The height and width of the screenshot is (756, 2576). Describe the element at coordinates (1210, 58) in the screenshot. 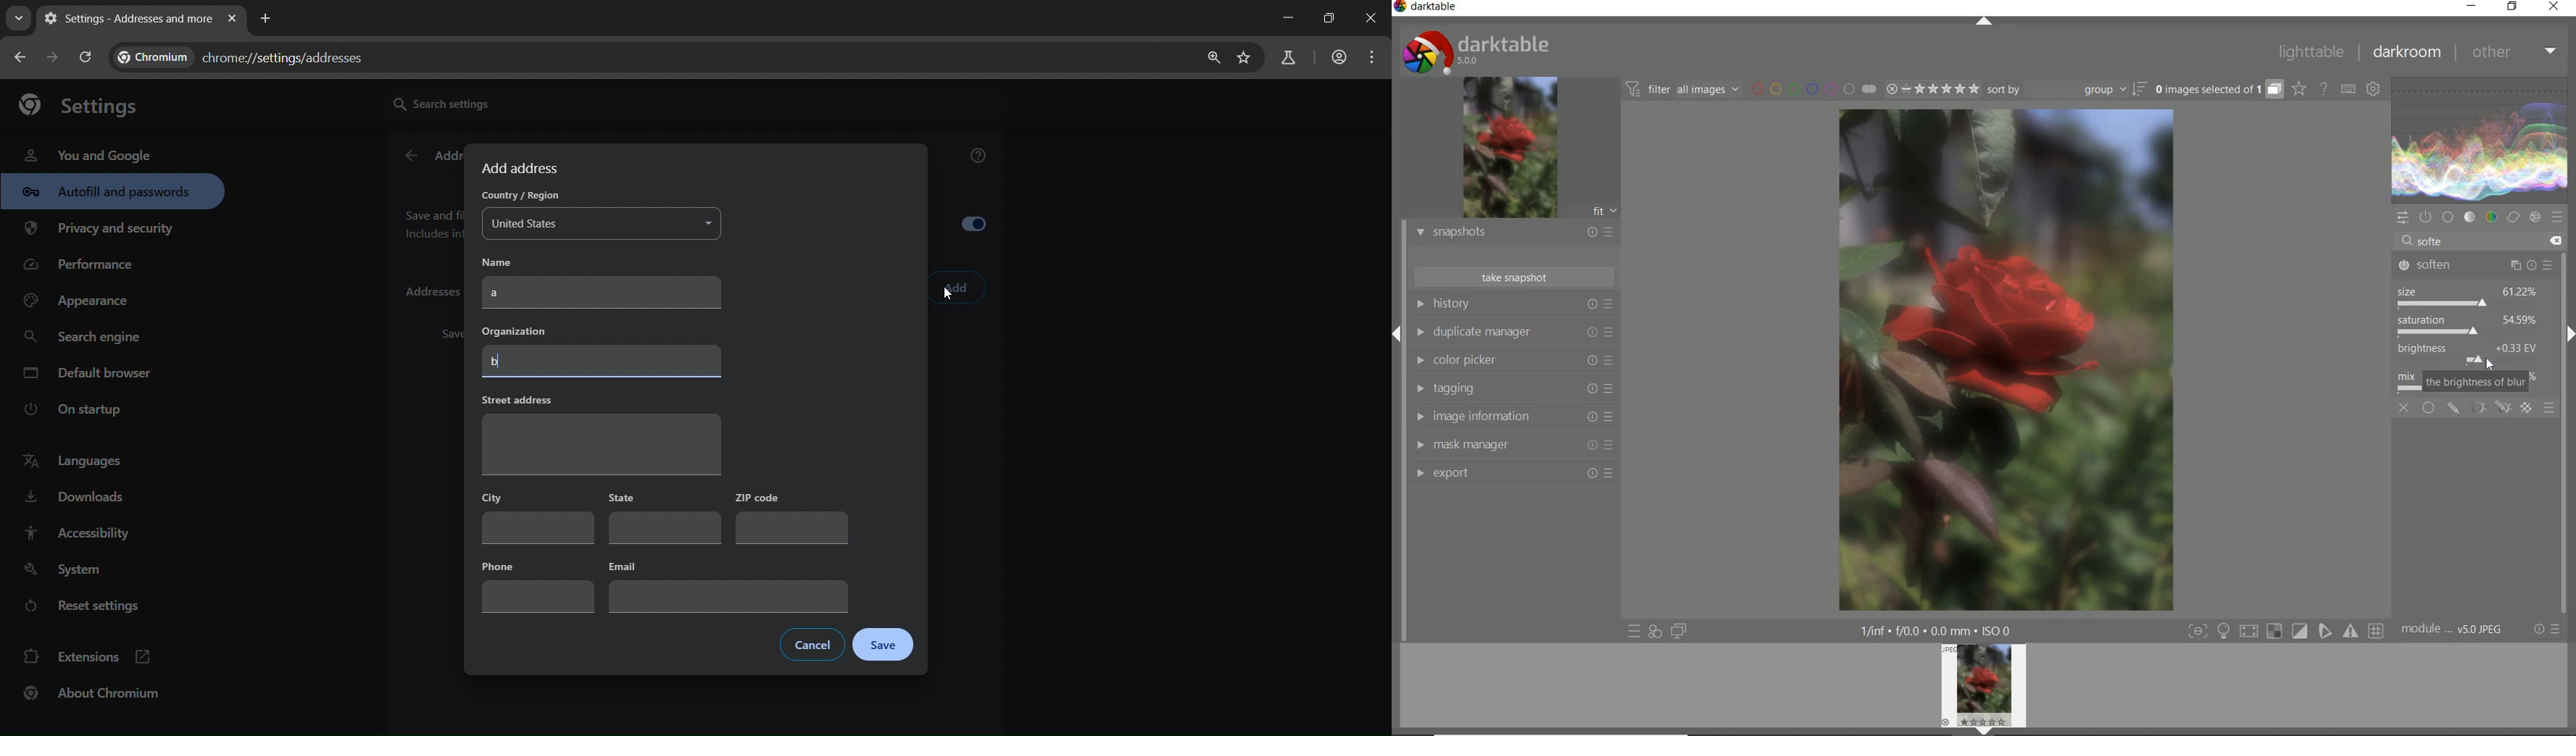

I see `zoom` at that location.